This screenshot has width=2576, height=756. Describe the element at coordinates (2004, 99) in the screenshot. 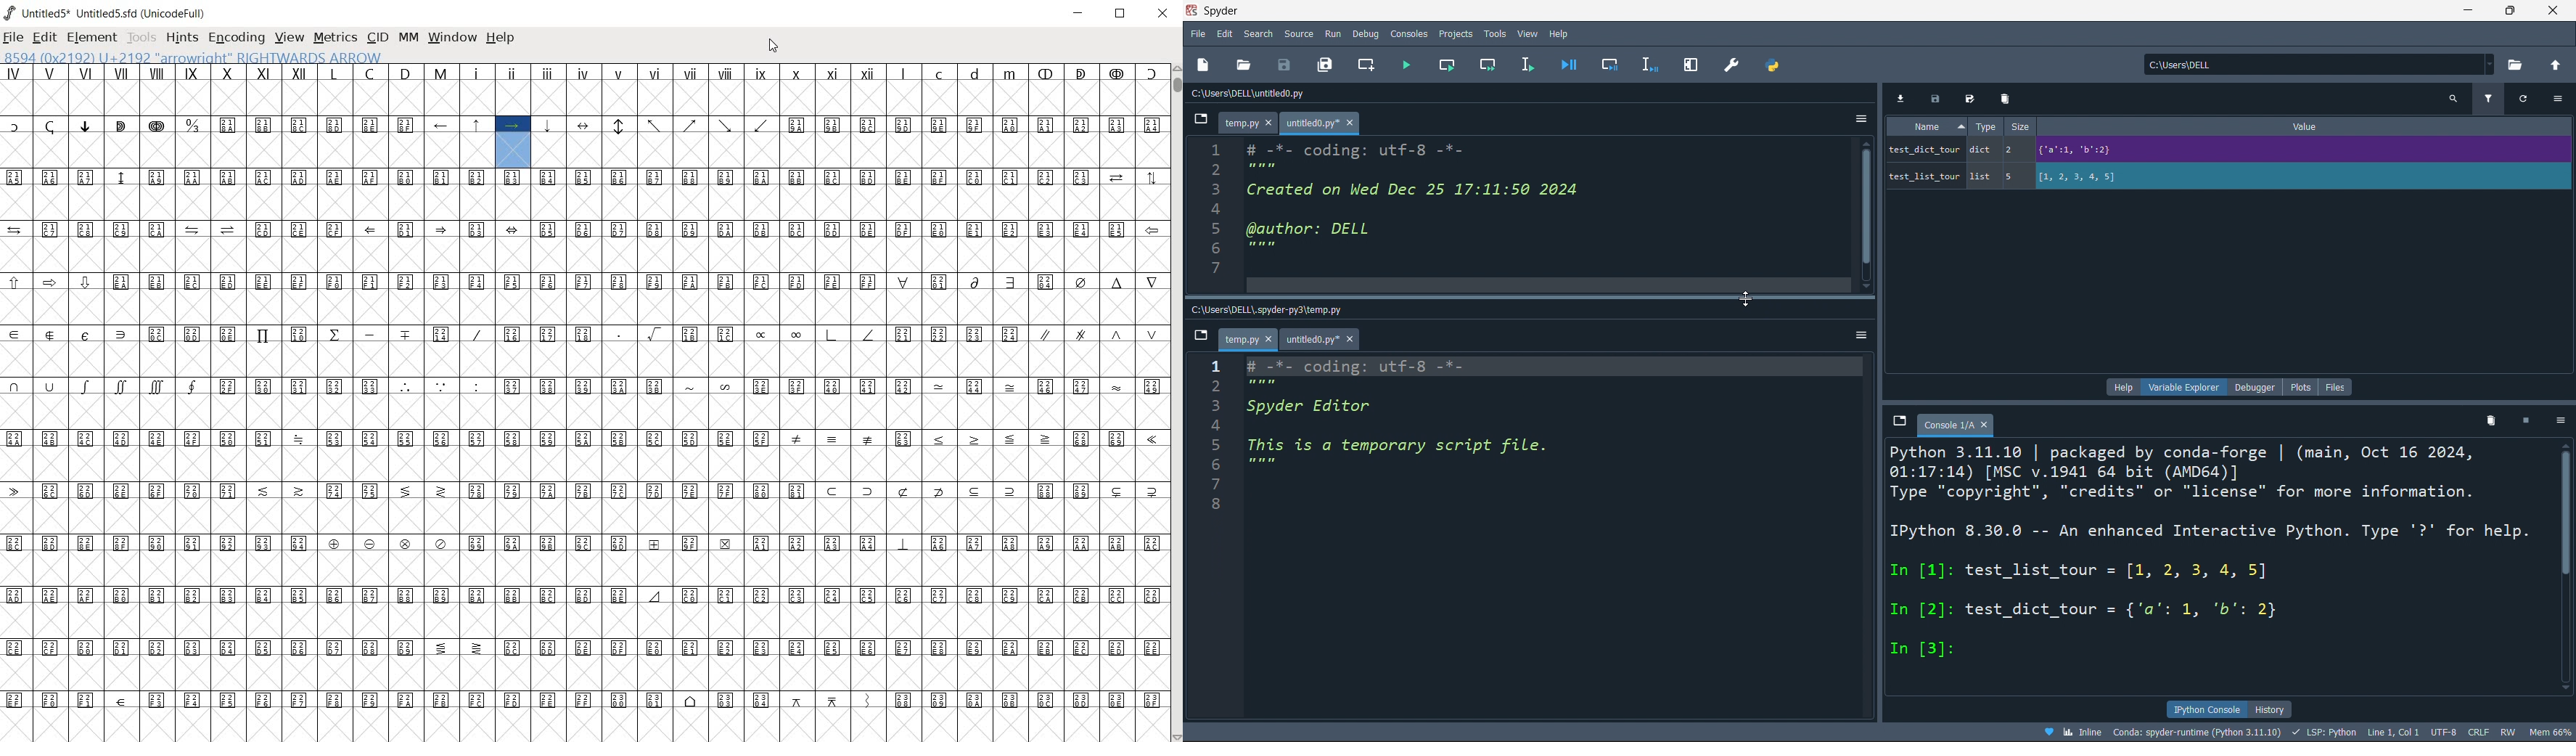

I see `delete ` at that location.